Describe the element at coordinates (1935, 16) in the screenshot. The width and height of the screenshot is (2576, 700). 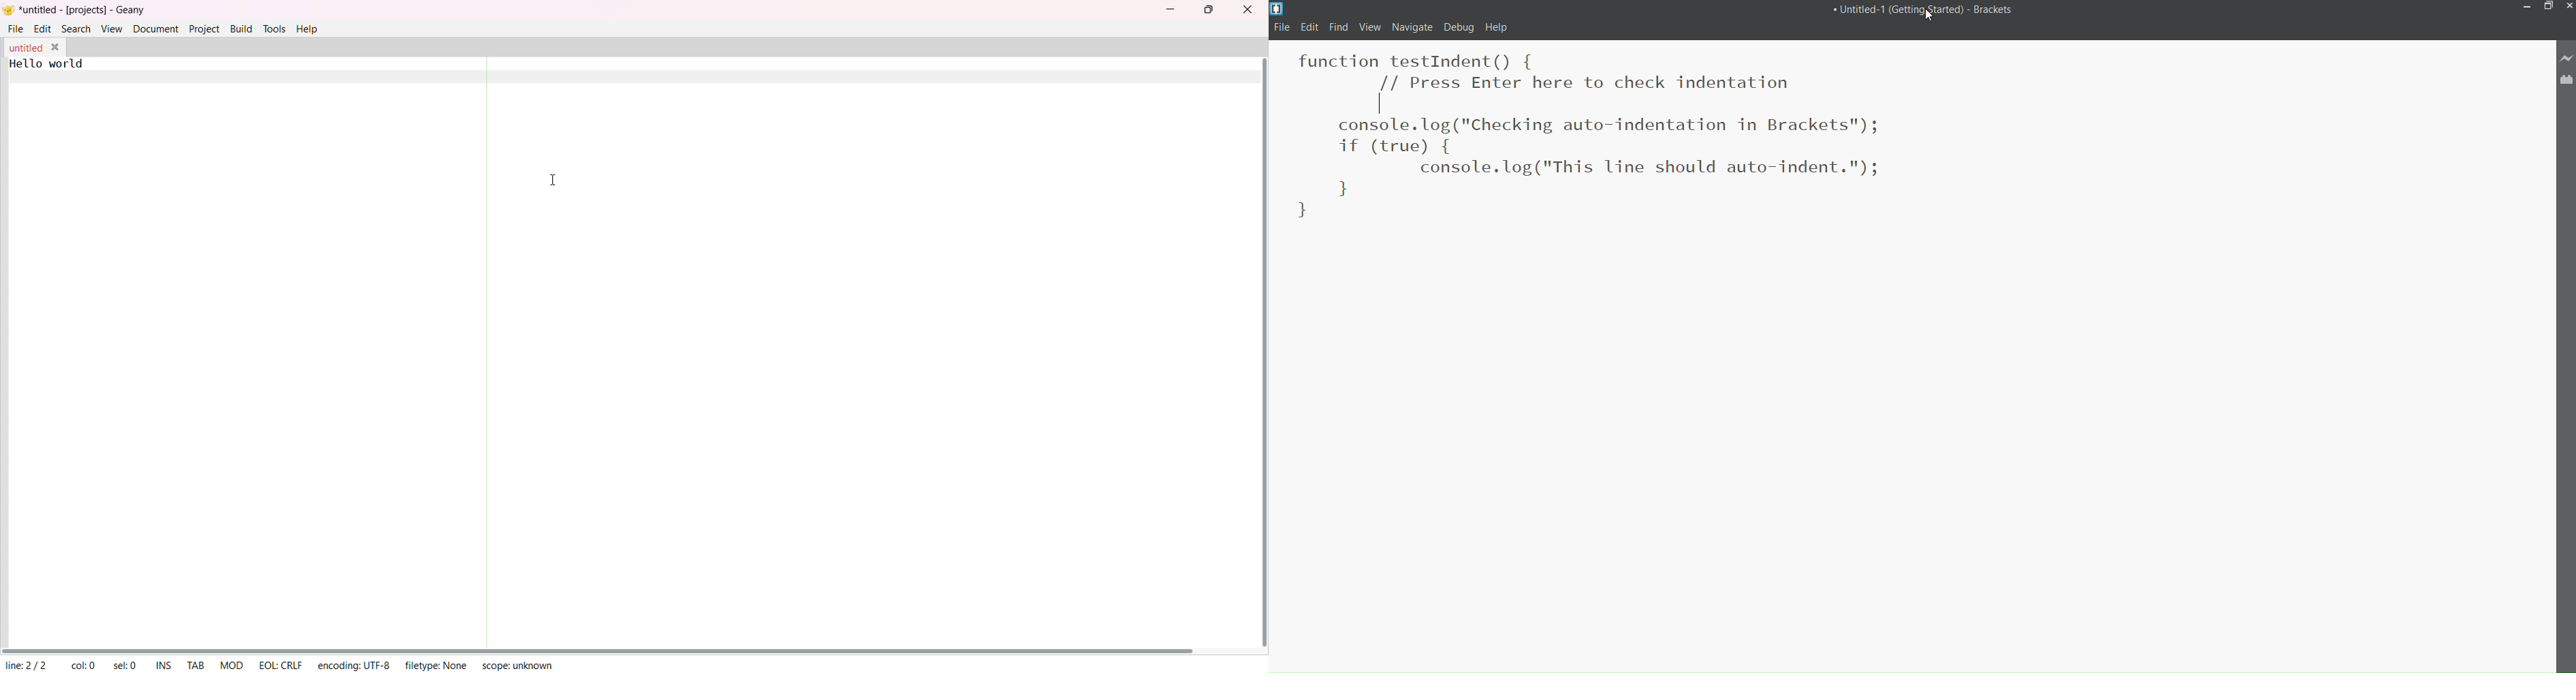
I see `Cursor` at that location.